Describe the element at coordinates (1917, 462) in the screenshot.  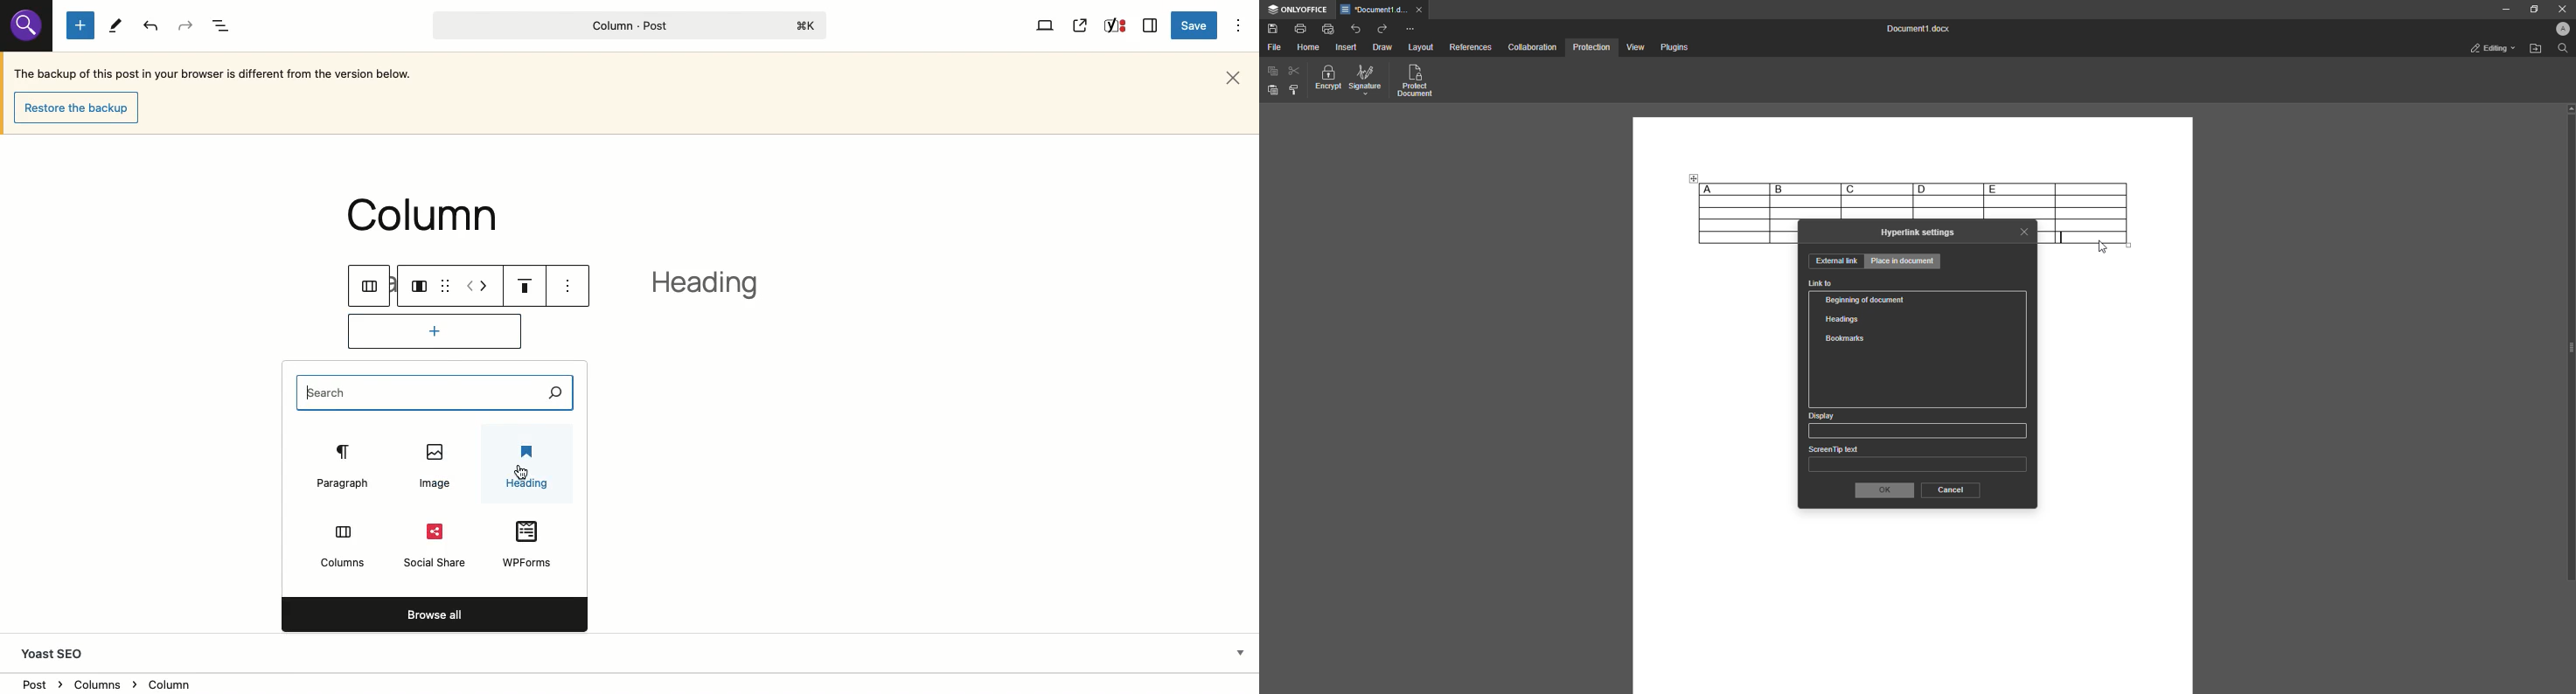
I see `Screentip text box` at that location.